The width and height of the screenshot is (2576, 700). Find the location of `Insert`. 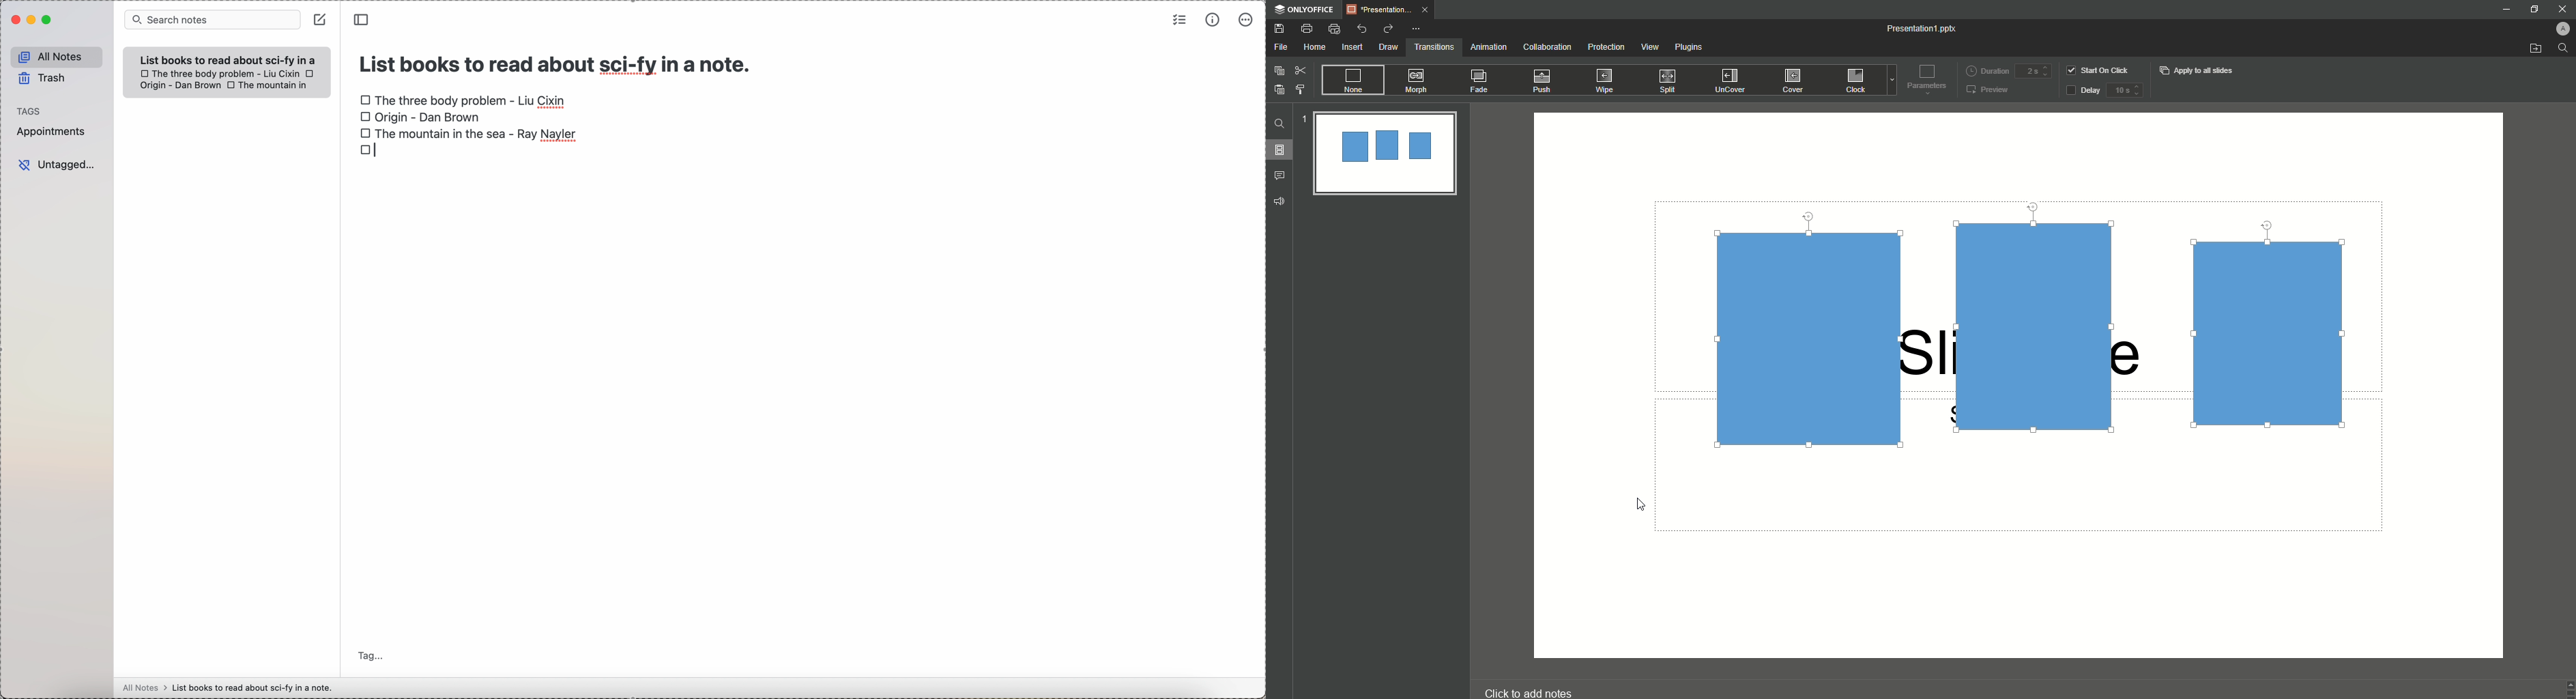

Insert is located at coordinates (1352, 48).